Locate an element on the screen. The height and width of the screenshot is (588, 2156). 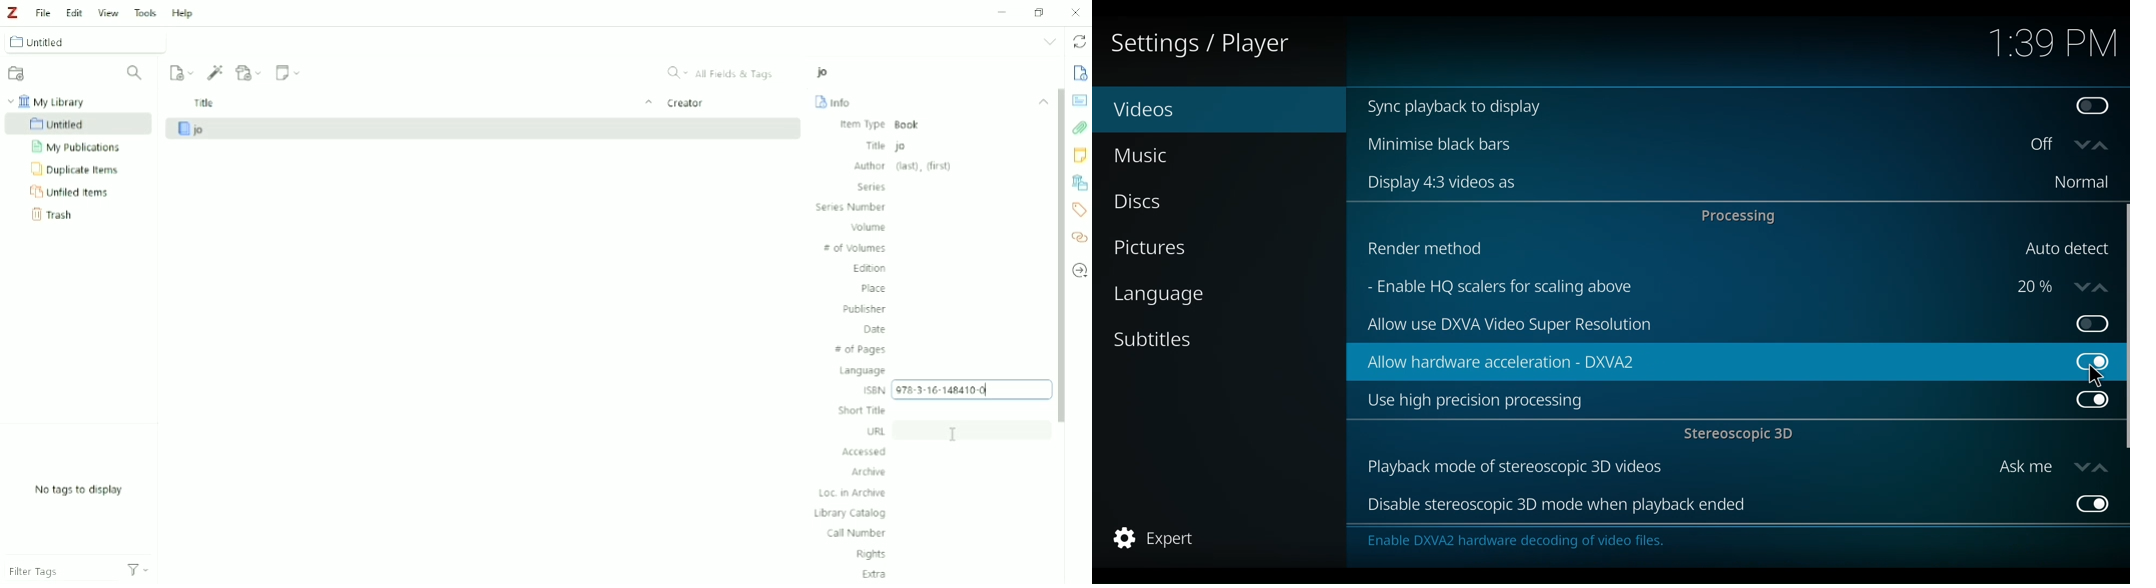
Author is located at coordinates (904, 166).